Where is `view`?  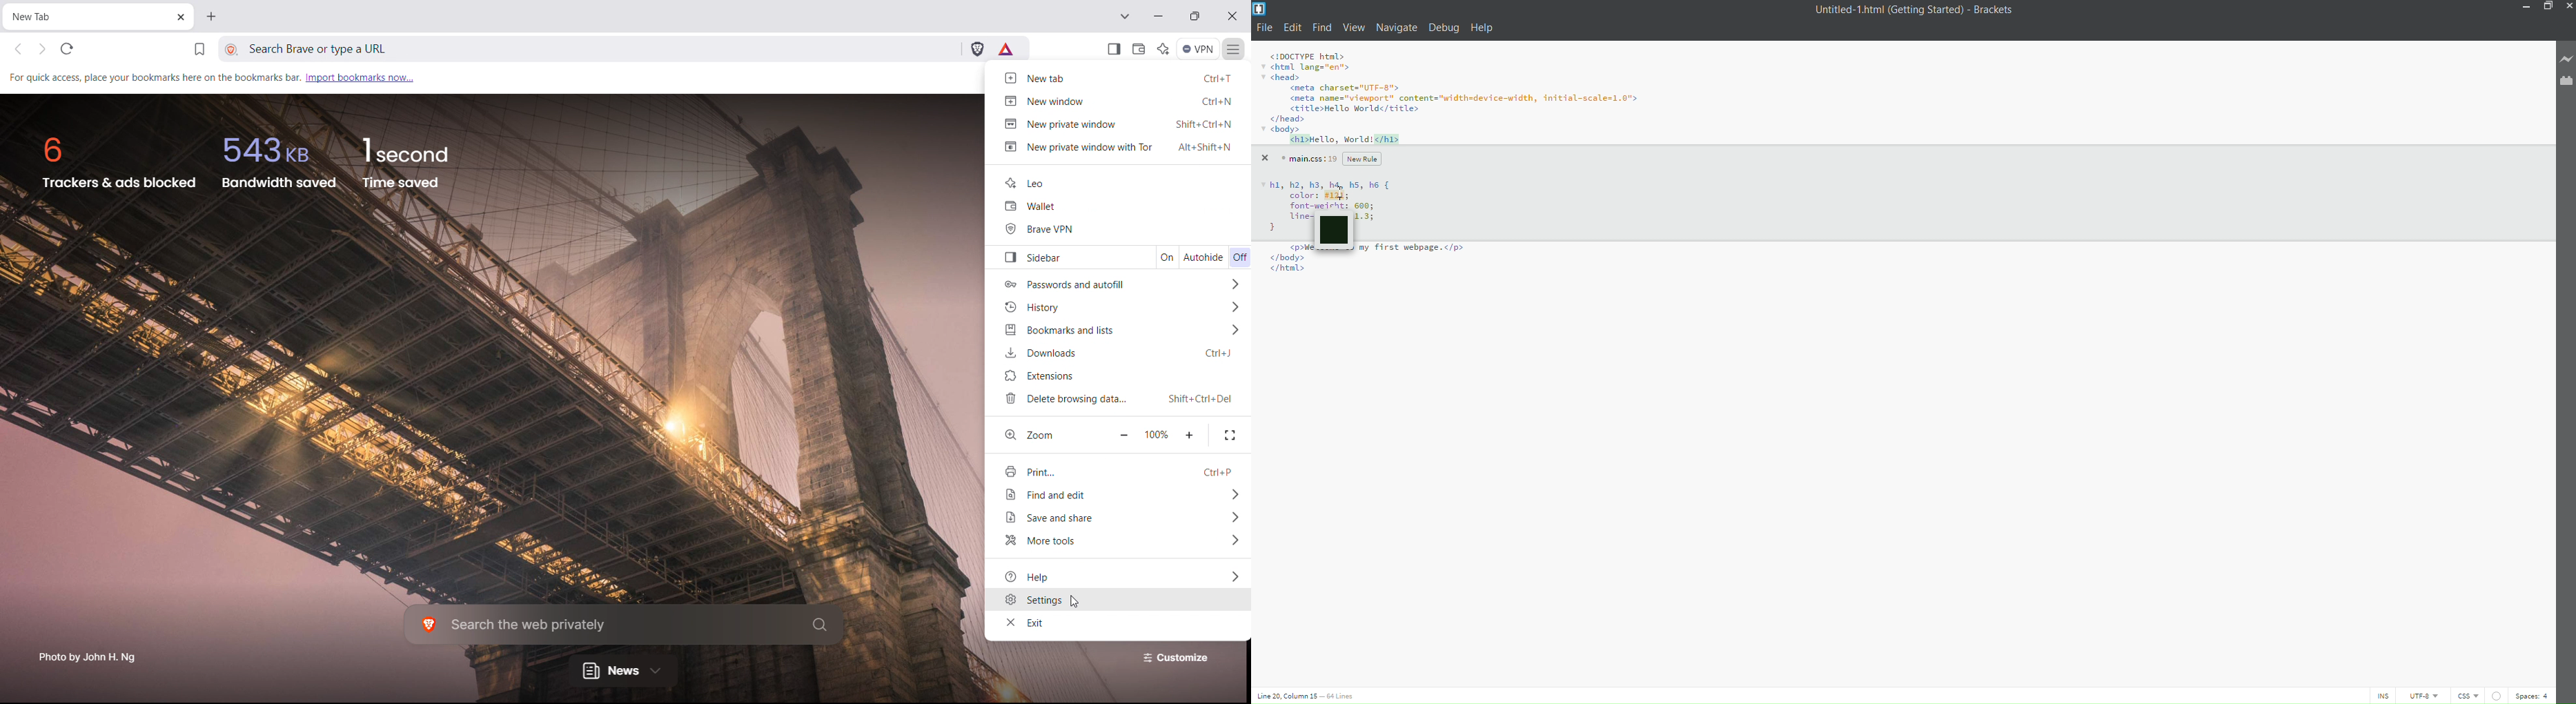 view is located at coordinates (1354, 28).